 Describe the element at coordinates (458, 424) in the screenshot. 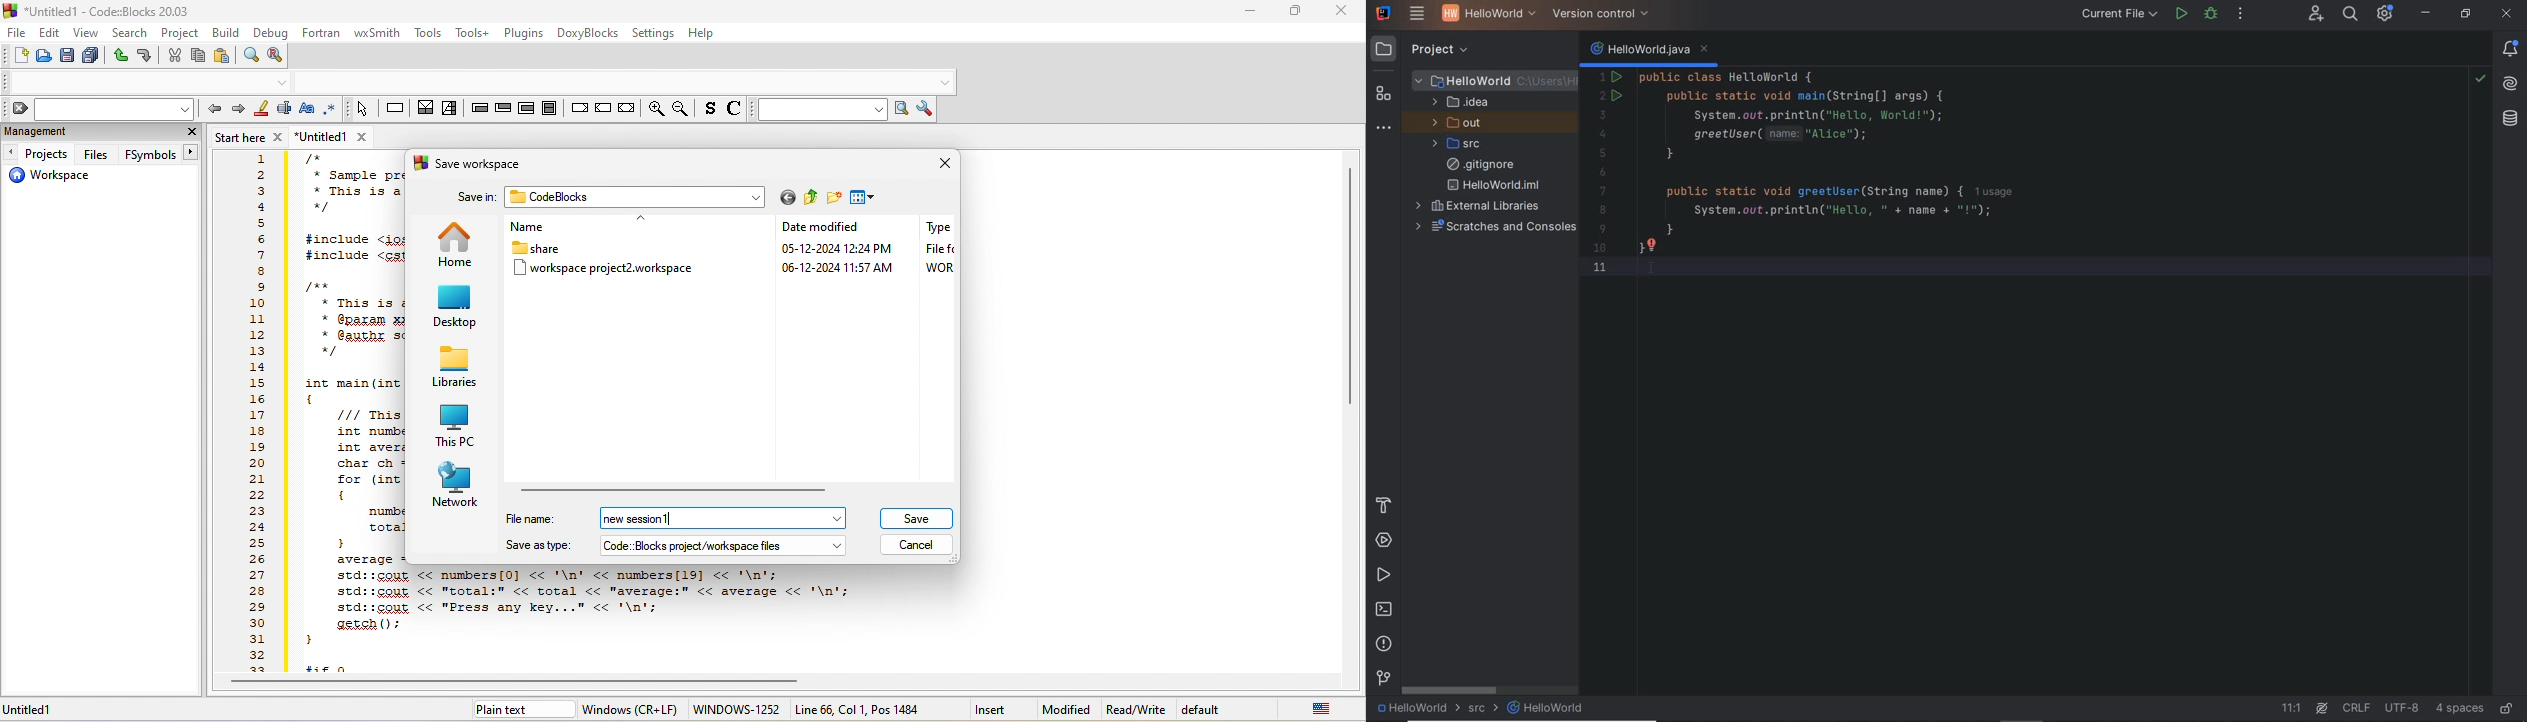

I see `this pc` at that location.